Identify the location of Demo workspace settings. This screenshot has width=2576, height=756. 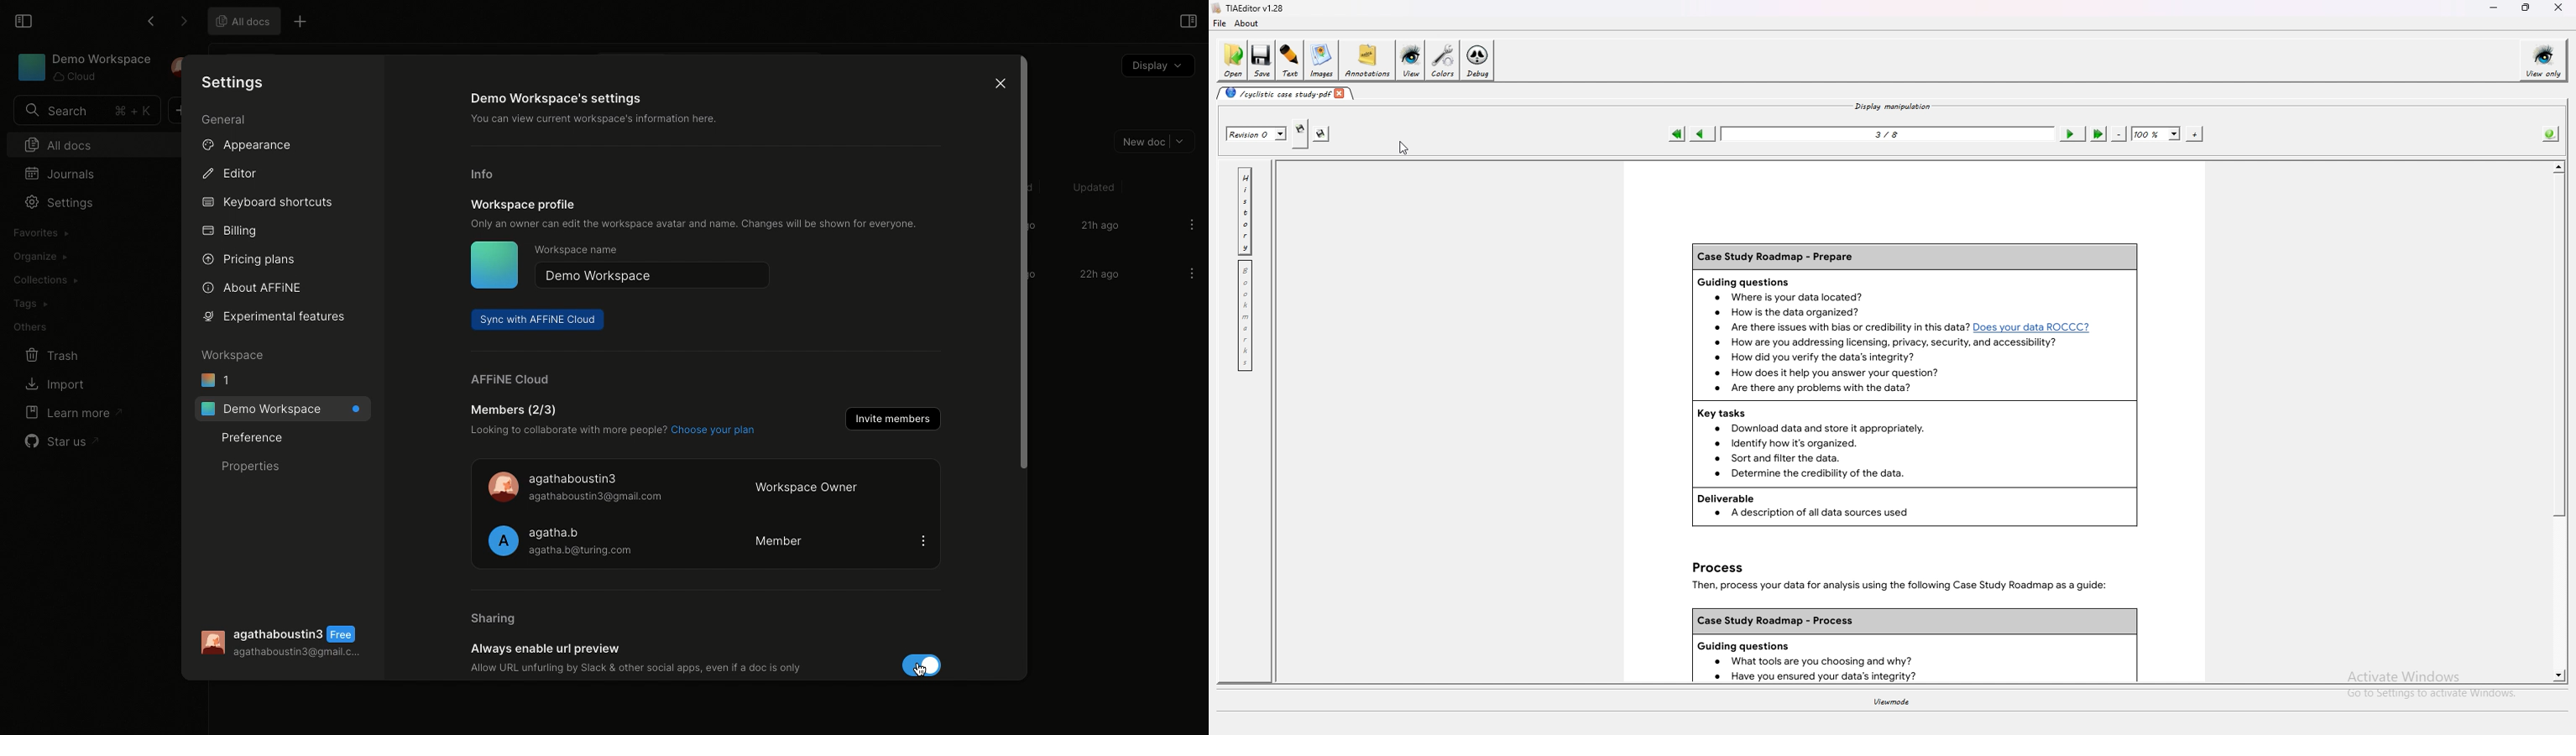
(607, 109).